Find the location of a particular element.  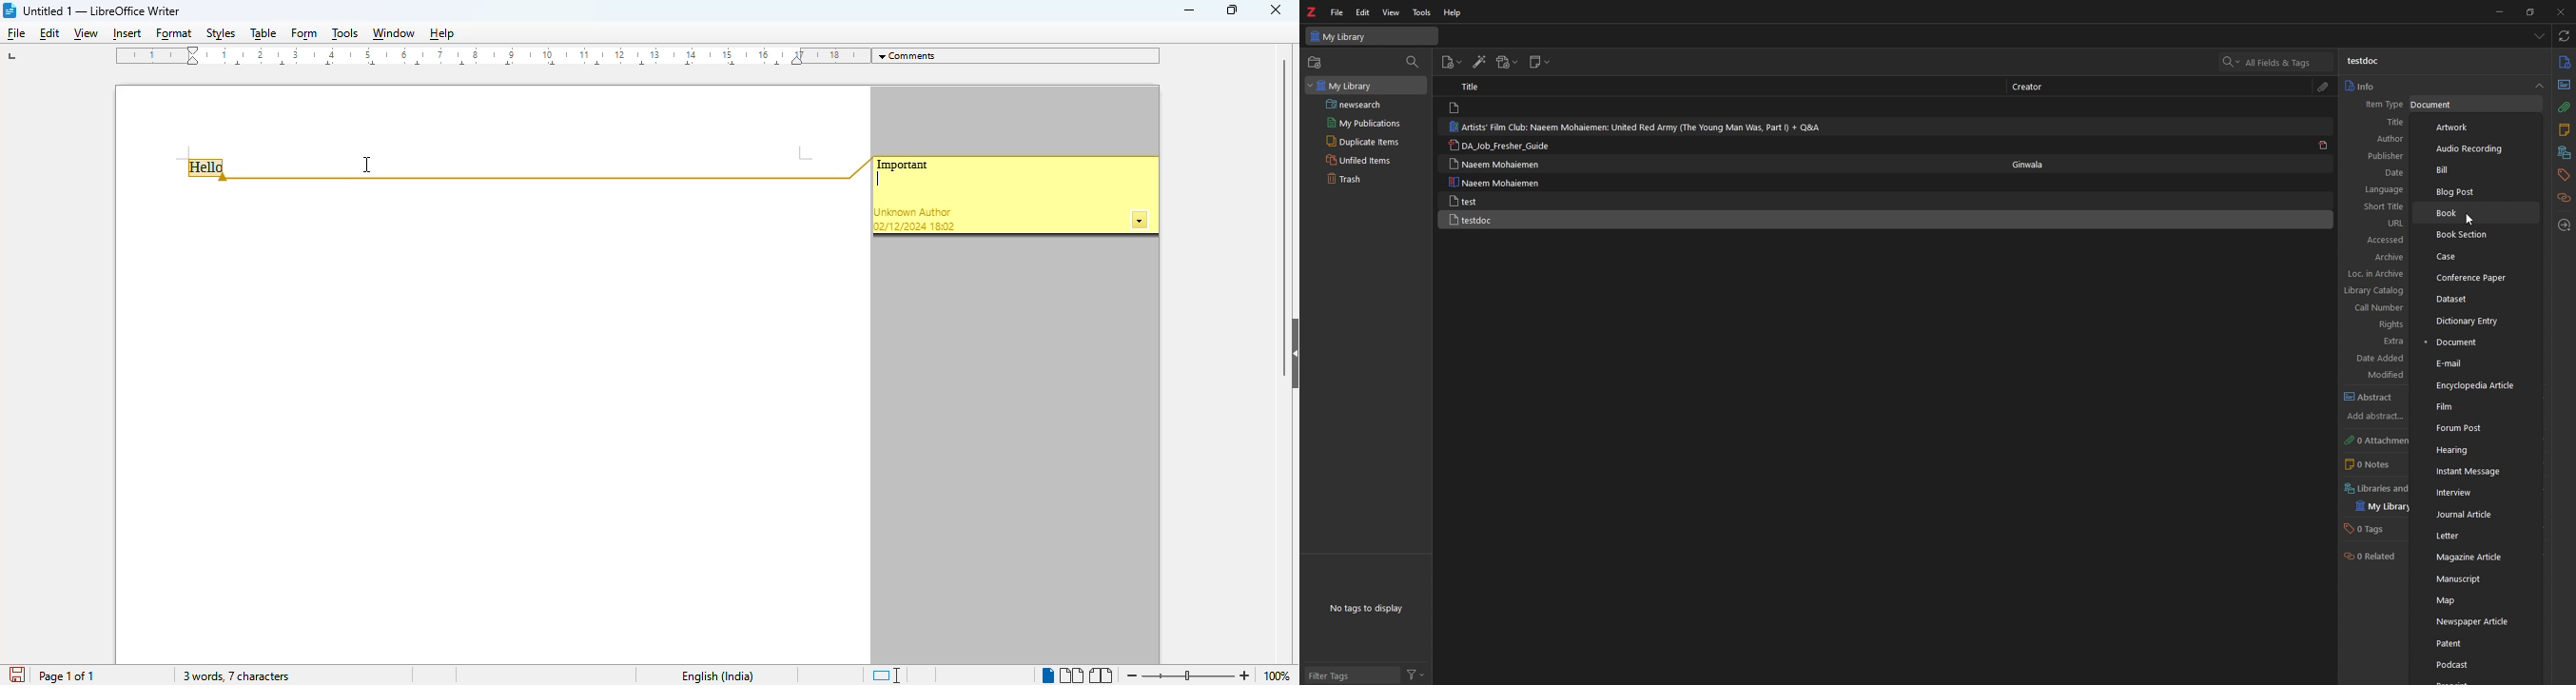

map is located at coordinates (2475, 601).